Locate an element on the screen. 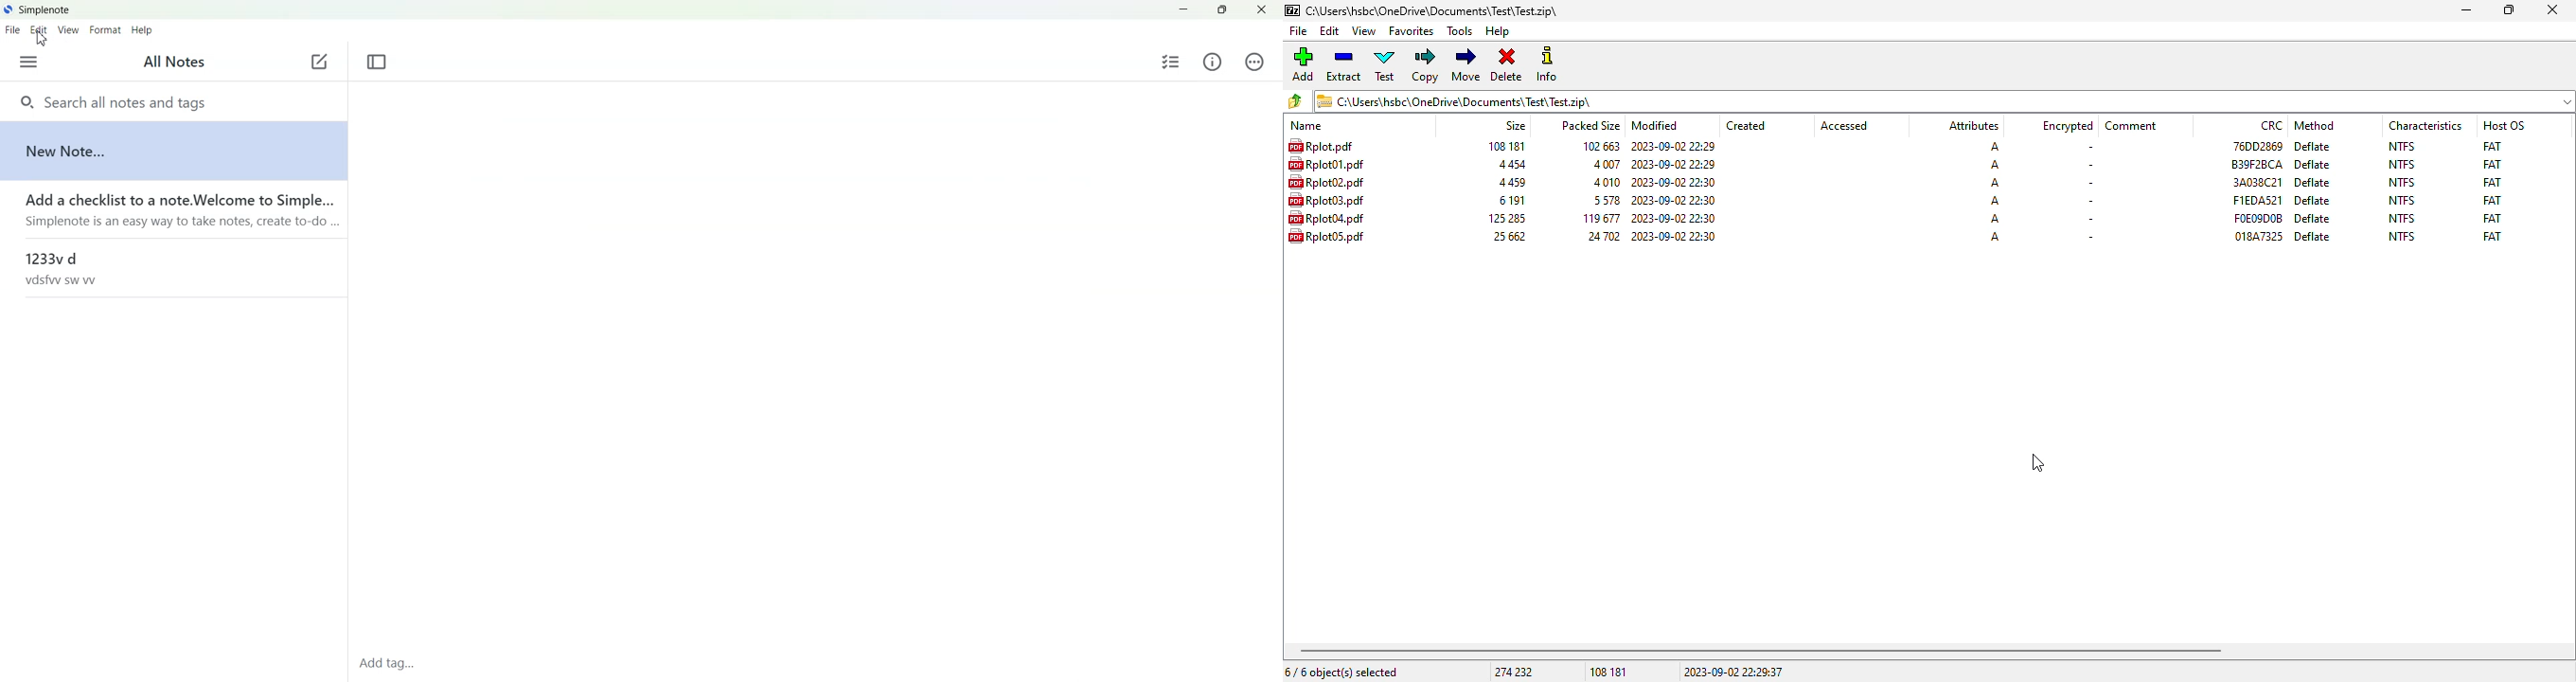  A is located at coordinates (1995, 183).